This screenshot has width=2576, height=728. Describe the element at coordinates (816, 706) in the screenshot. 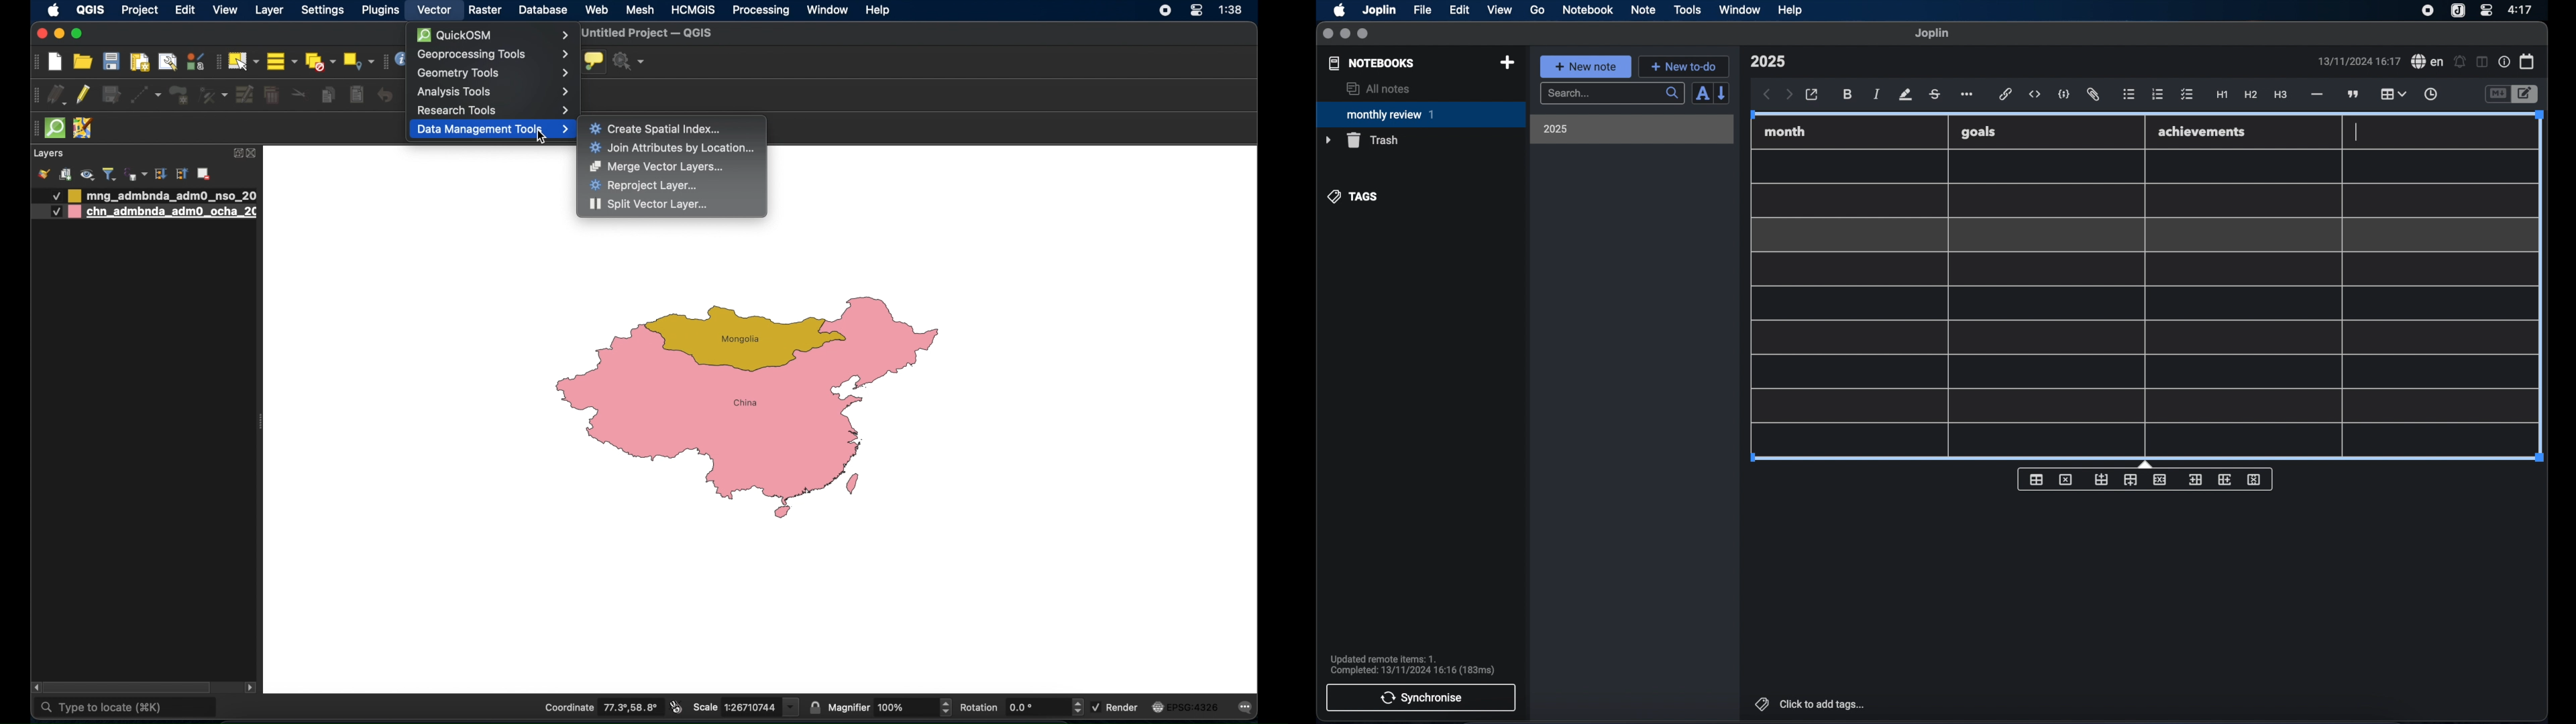

I see `lock scale` at that location.